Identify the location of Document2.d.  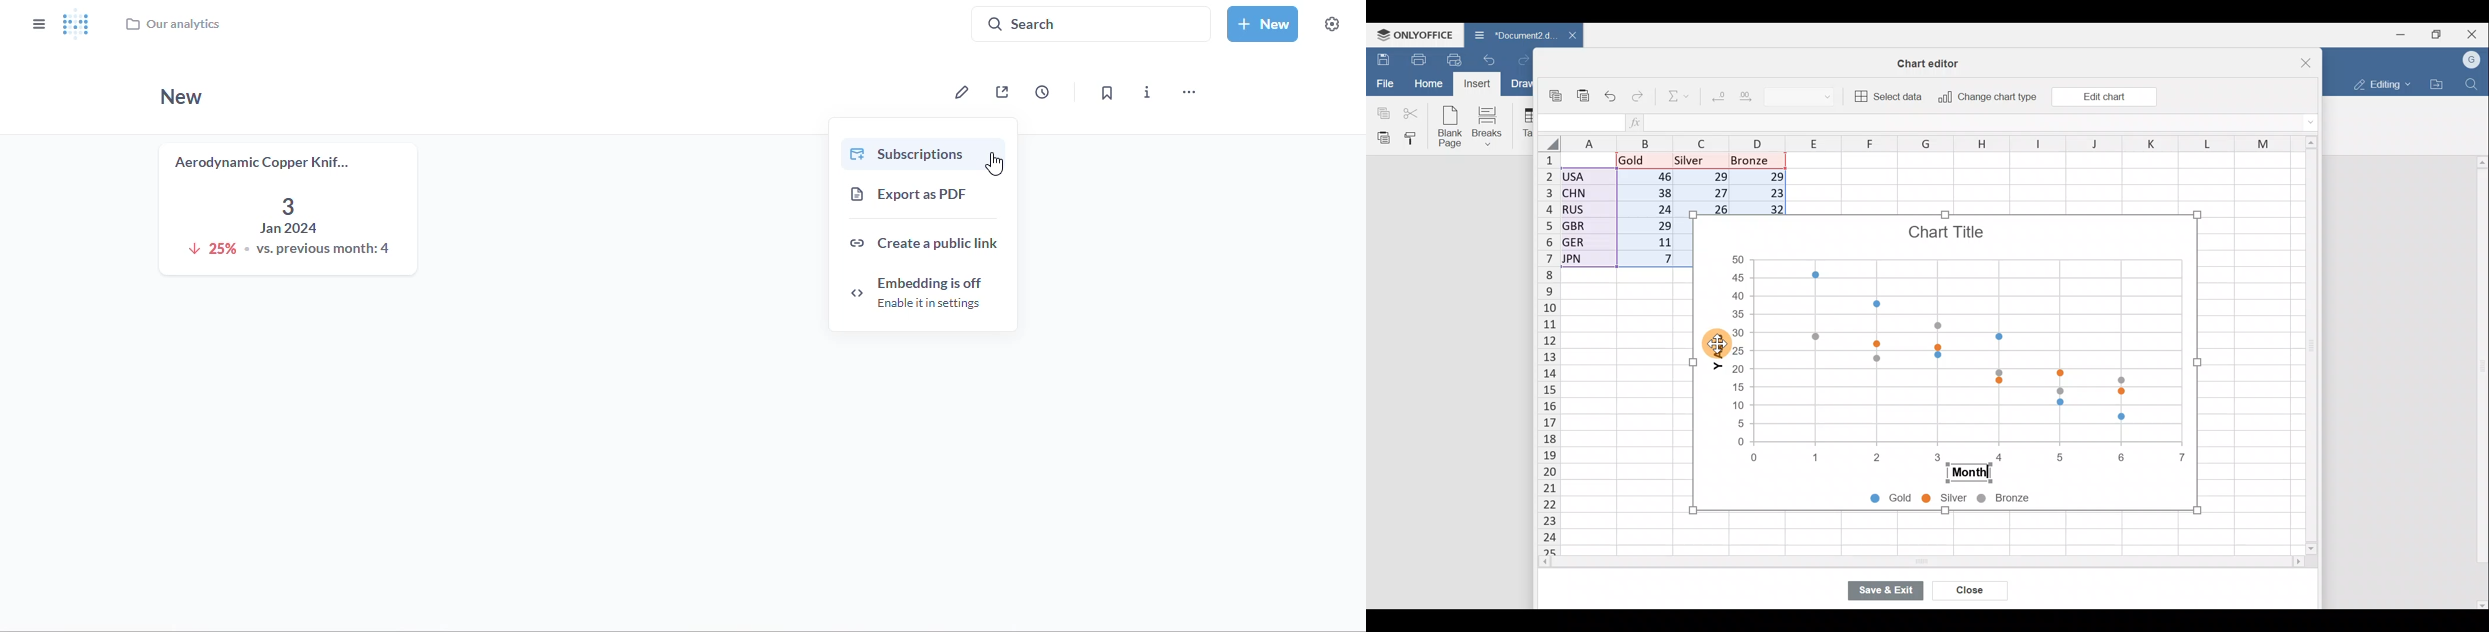
(1507, 35).